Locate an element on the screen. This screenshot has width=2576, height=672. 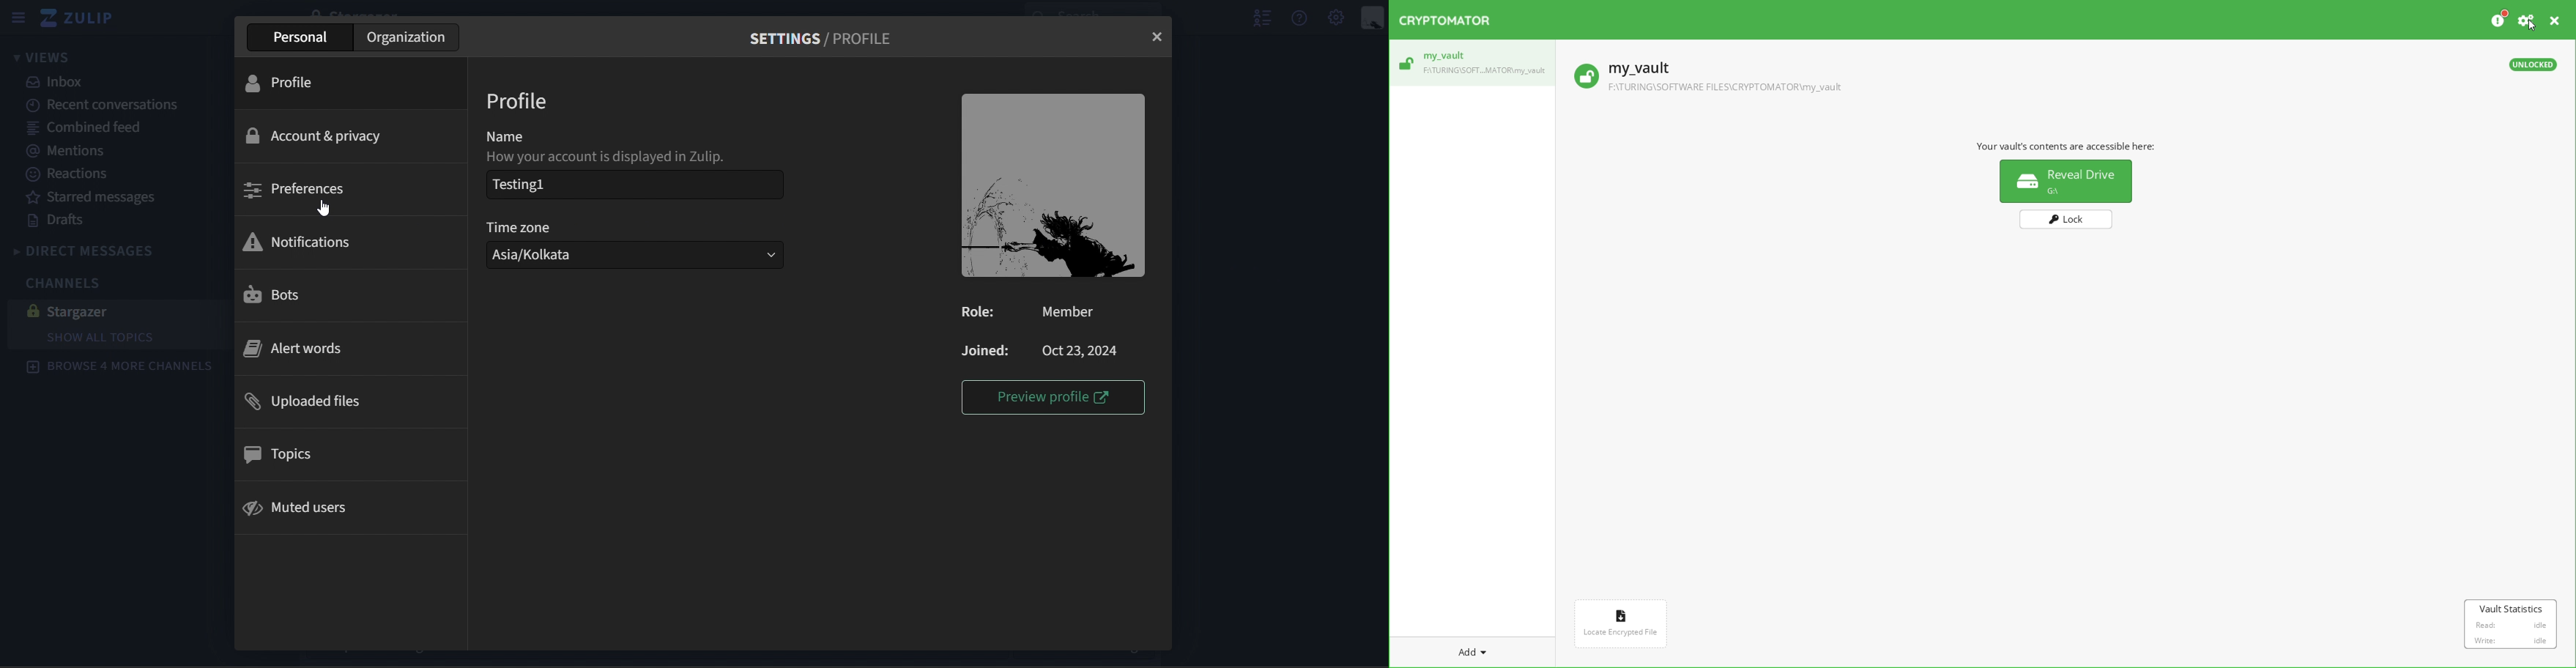
Asia/Kolkata is located at coordinates (634, 255).